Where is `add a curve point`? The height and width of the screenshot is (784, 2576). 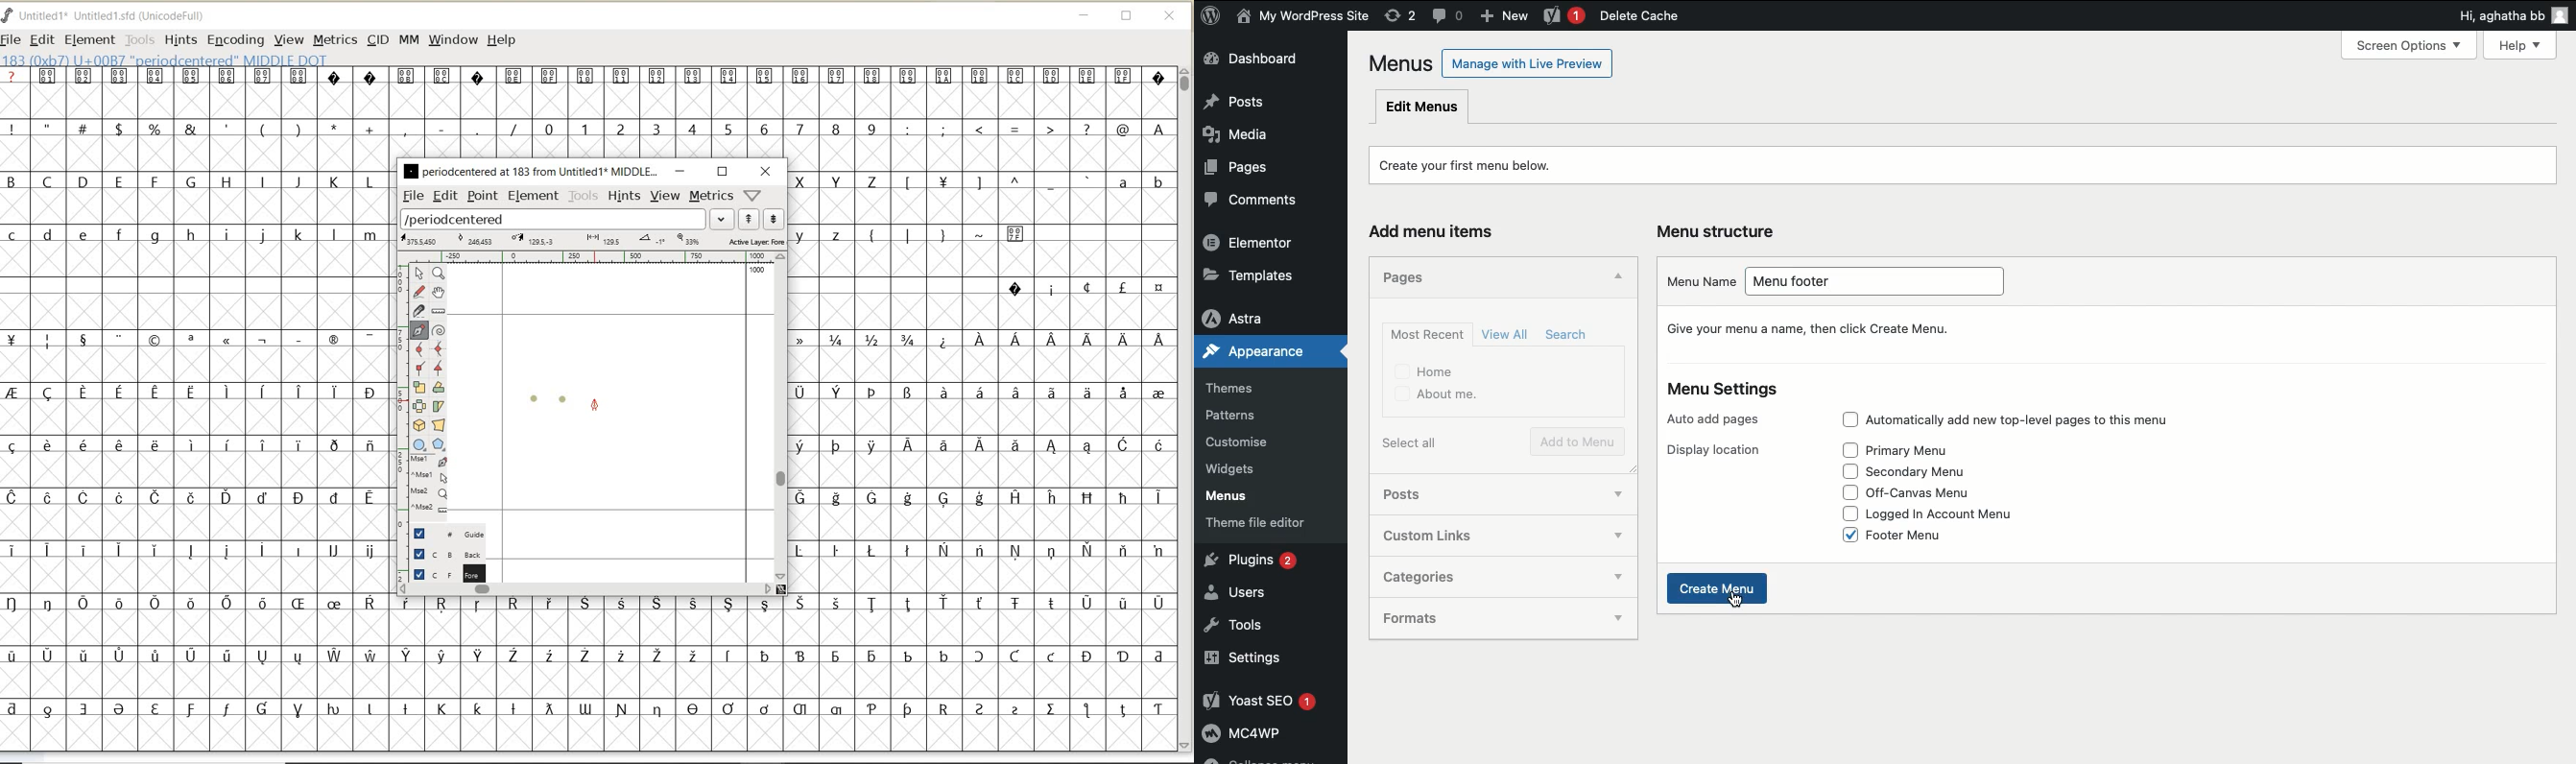 add a curve point is located at coordinates (420, 348).